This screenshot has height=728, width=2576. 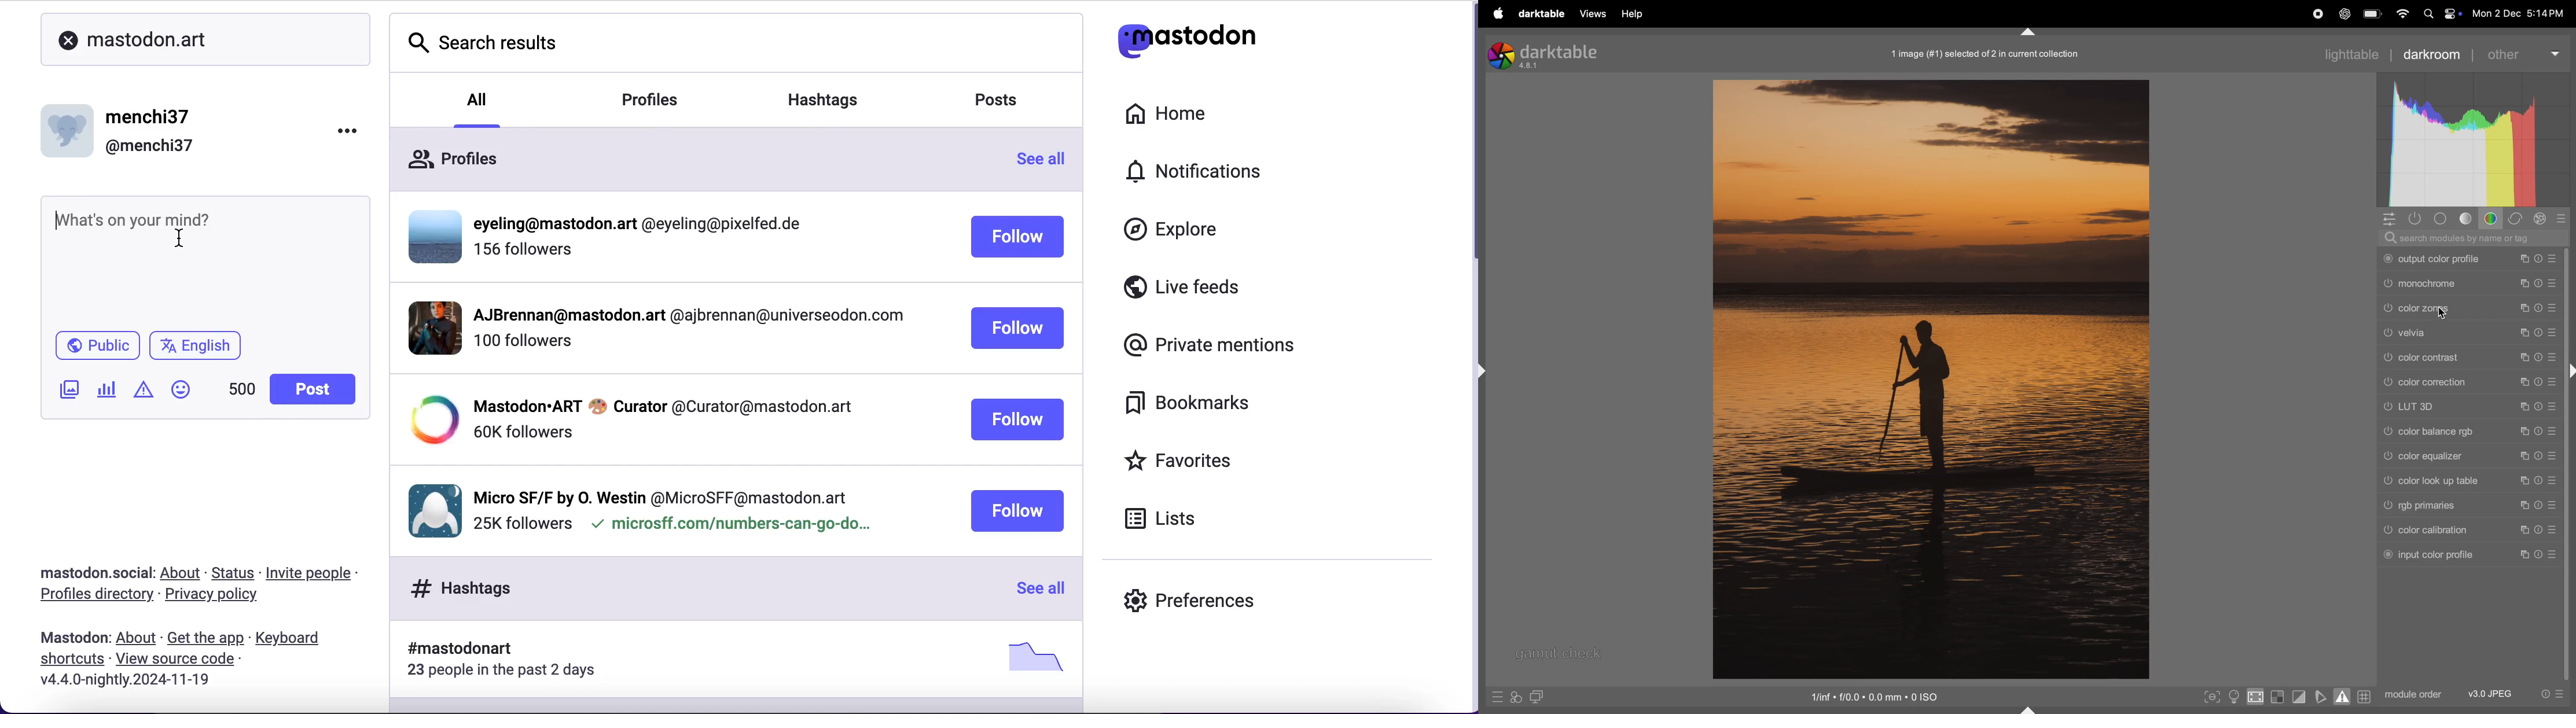 What do you see at coordinates (138, 638) in the screenshot?
I see `about` at bounding box center [138, 638].